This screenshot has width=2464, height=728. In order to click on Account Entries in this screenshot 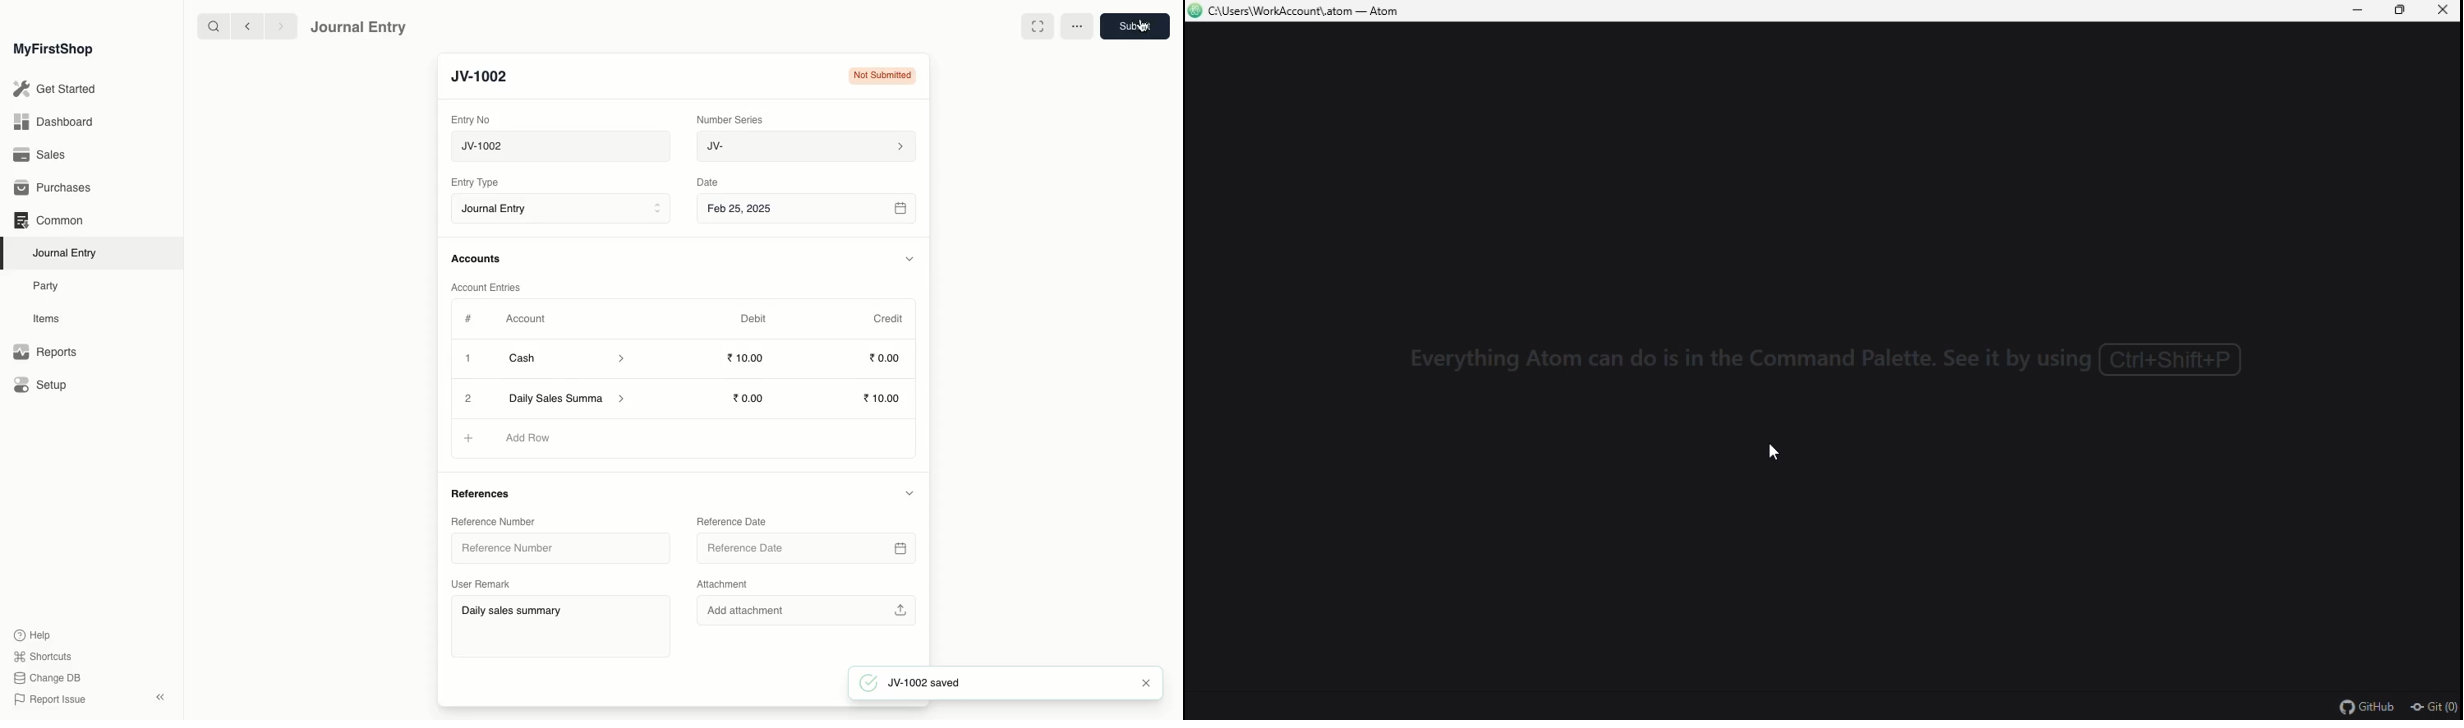, I will do `click(492, 288)`.